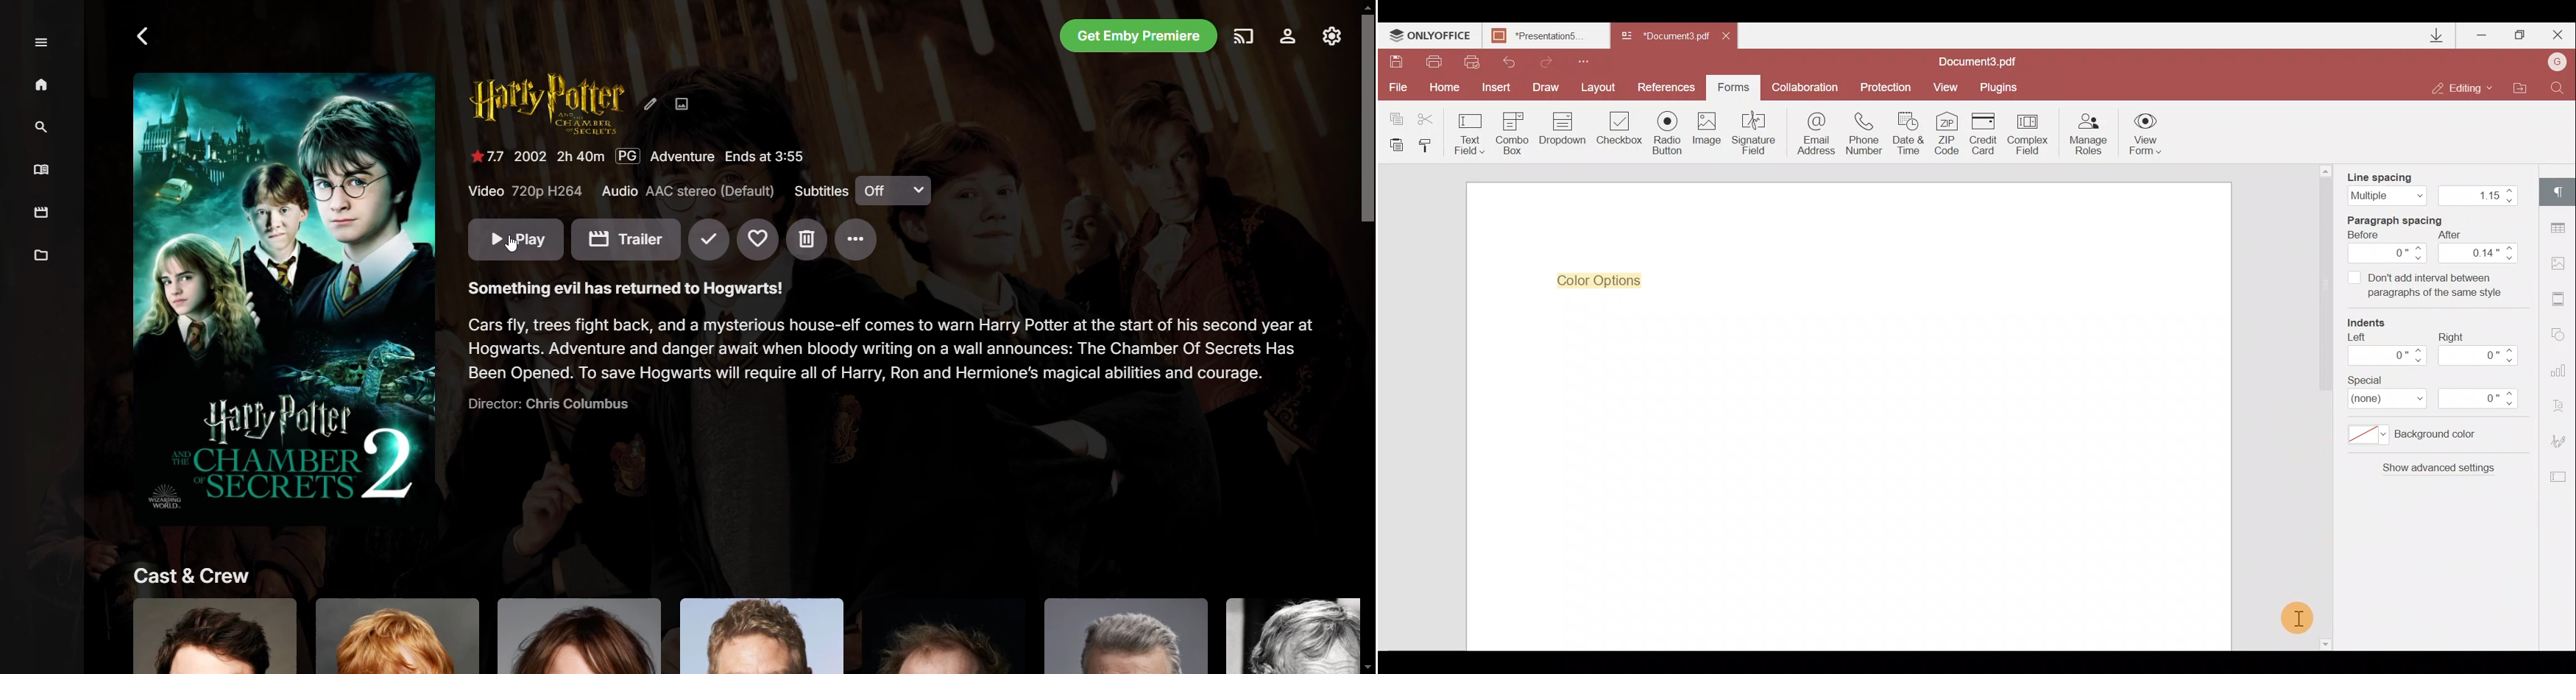 Image resolution: width=2576 pixels, height=700 pixels. I want to click on Signature settings, so click(2558, 437).